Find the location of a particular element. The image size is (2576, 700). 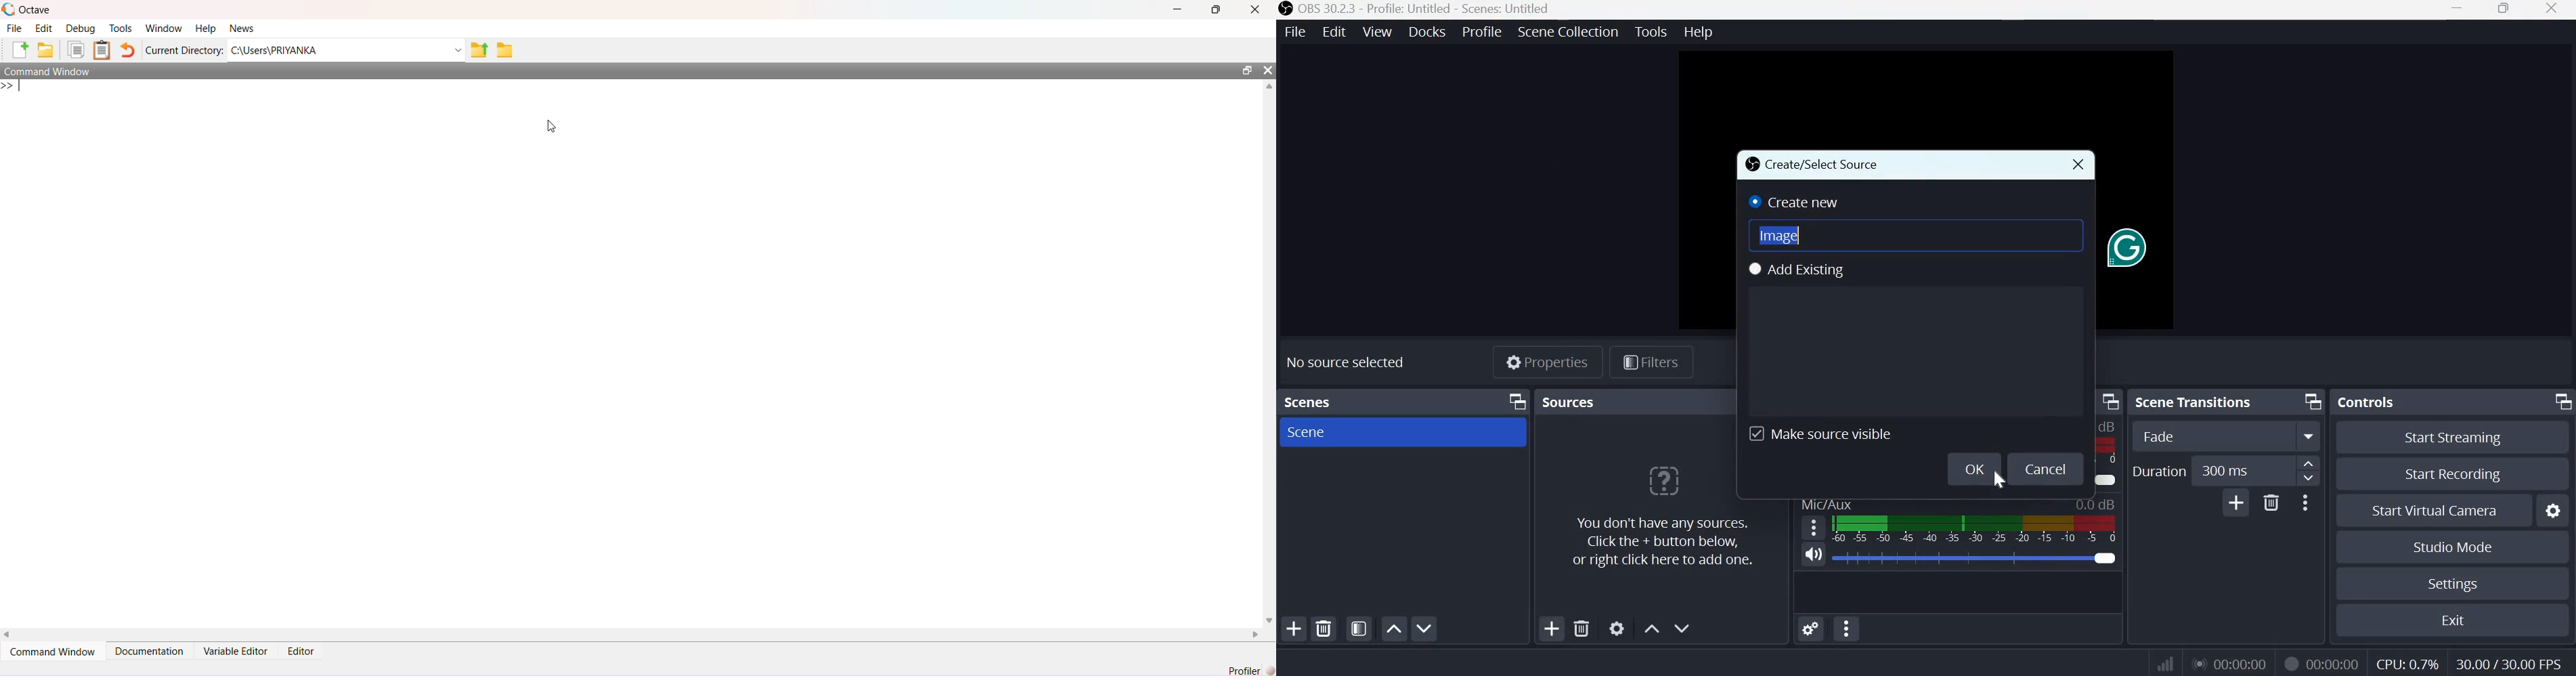

Start recording is located at coordinates (2453, 472).